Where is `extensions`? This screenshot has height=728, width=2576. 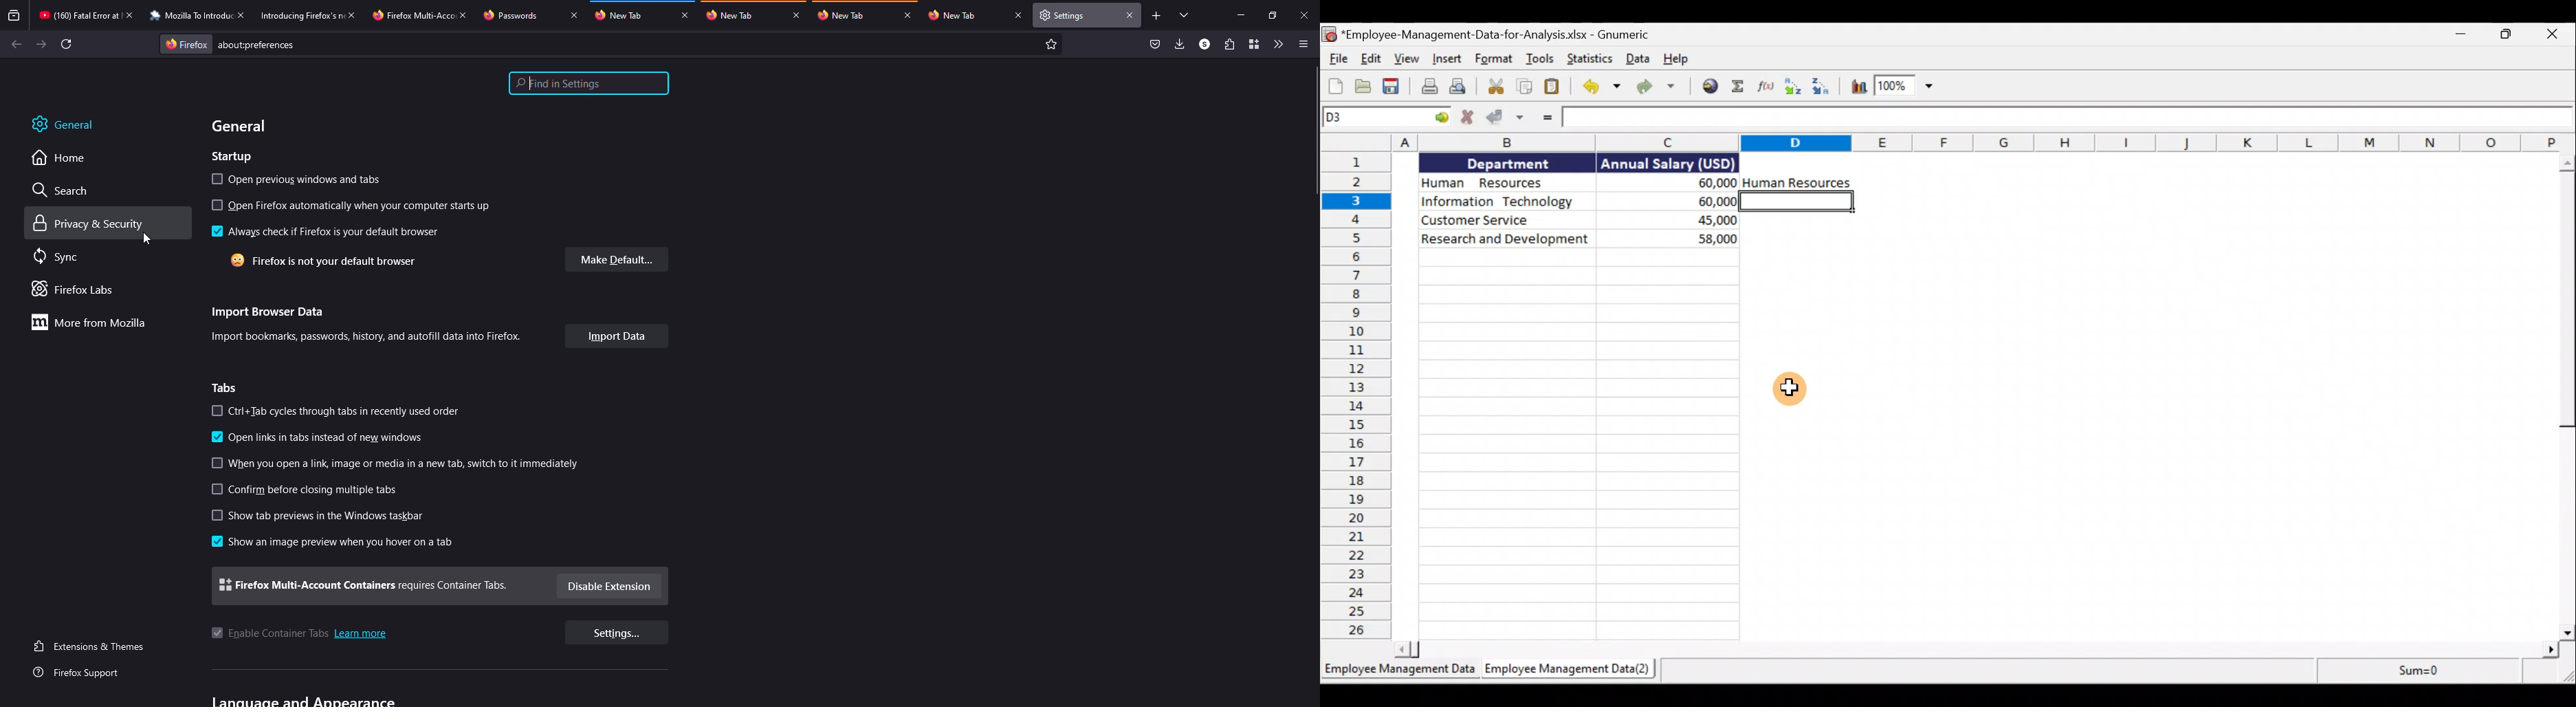 extensions is located at coordinates (1228, 44).